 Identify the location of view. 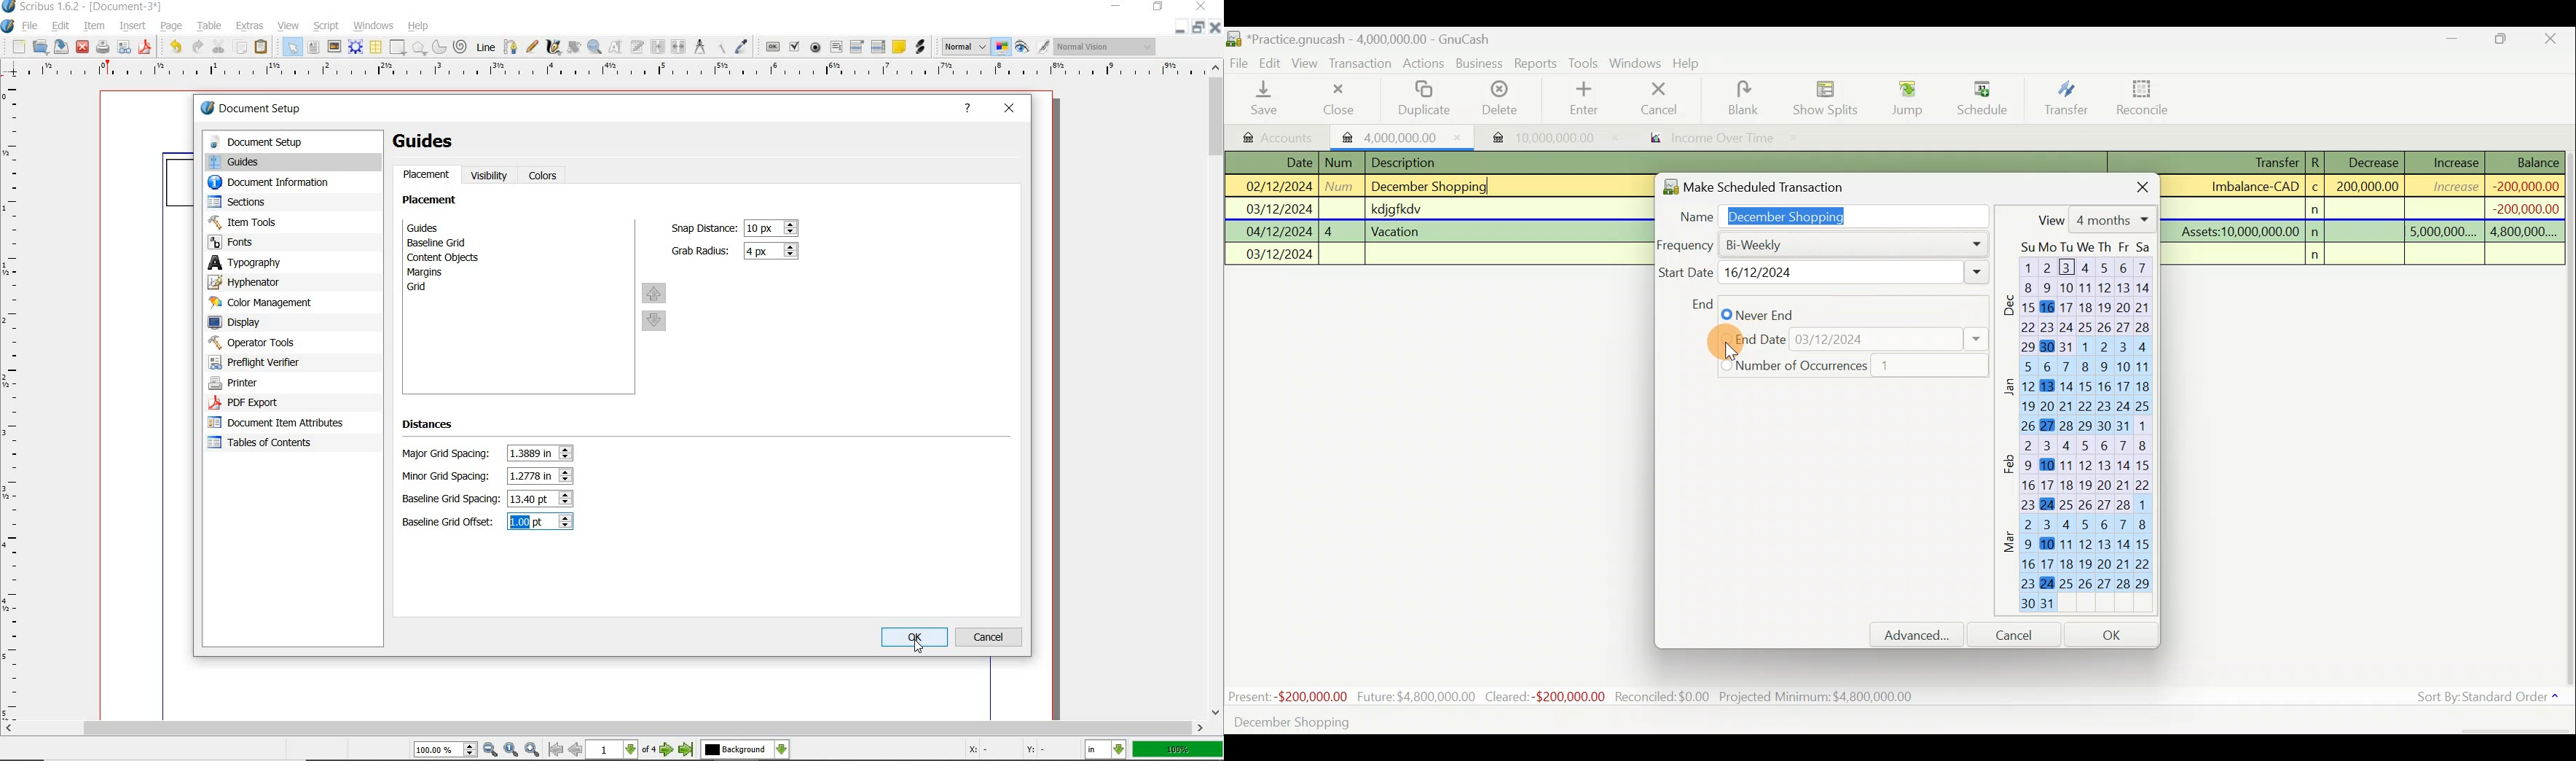
(288, 27).